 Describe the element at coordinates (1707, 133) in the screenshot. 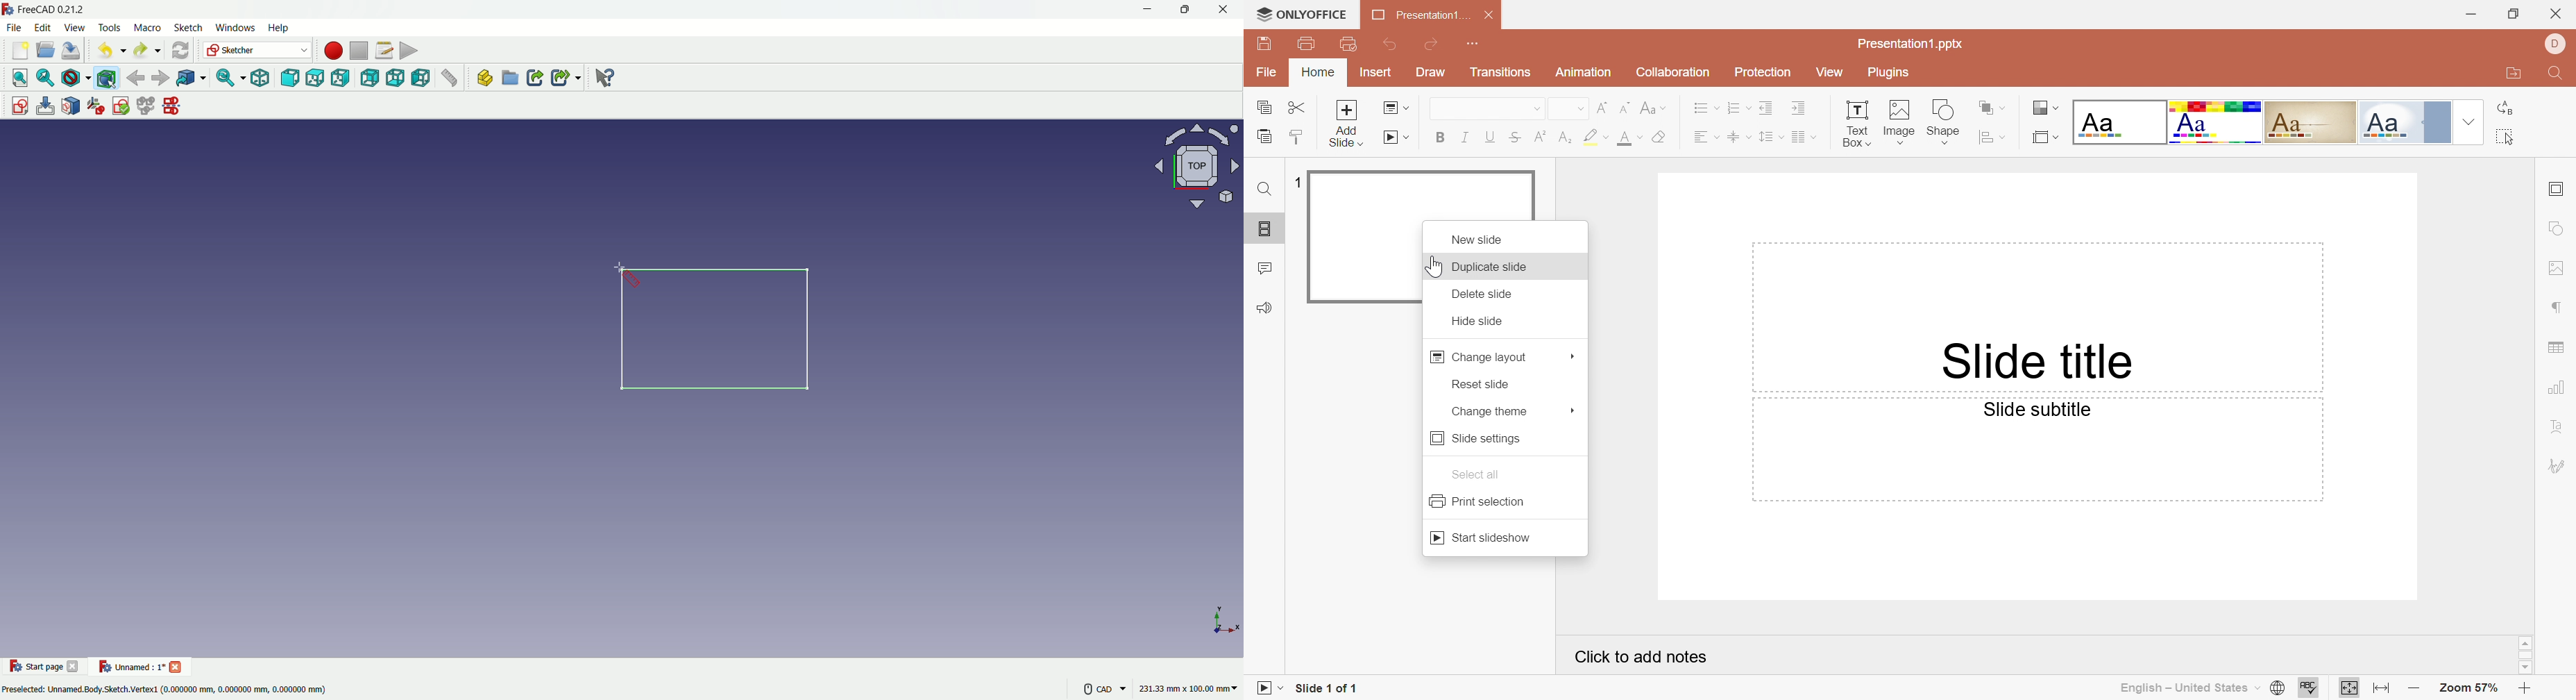

I see `Align Left` at that location.